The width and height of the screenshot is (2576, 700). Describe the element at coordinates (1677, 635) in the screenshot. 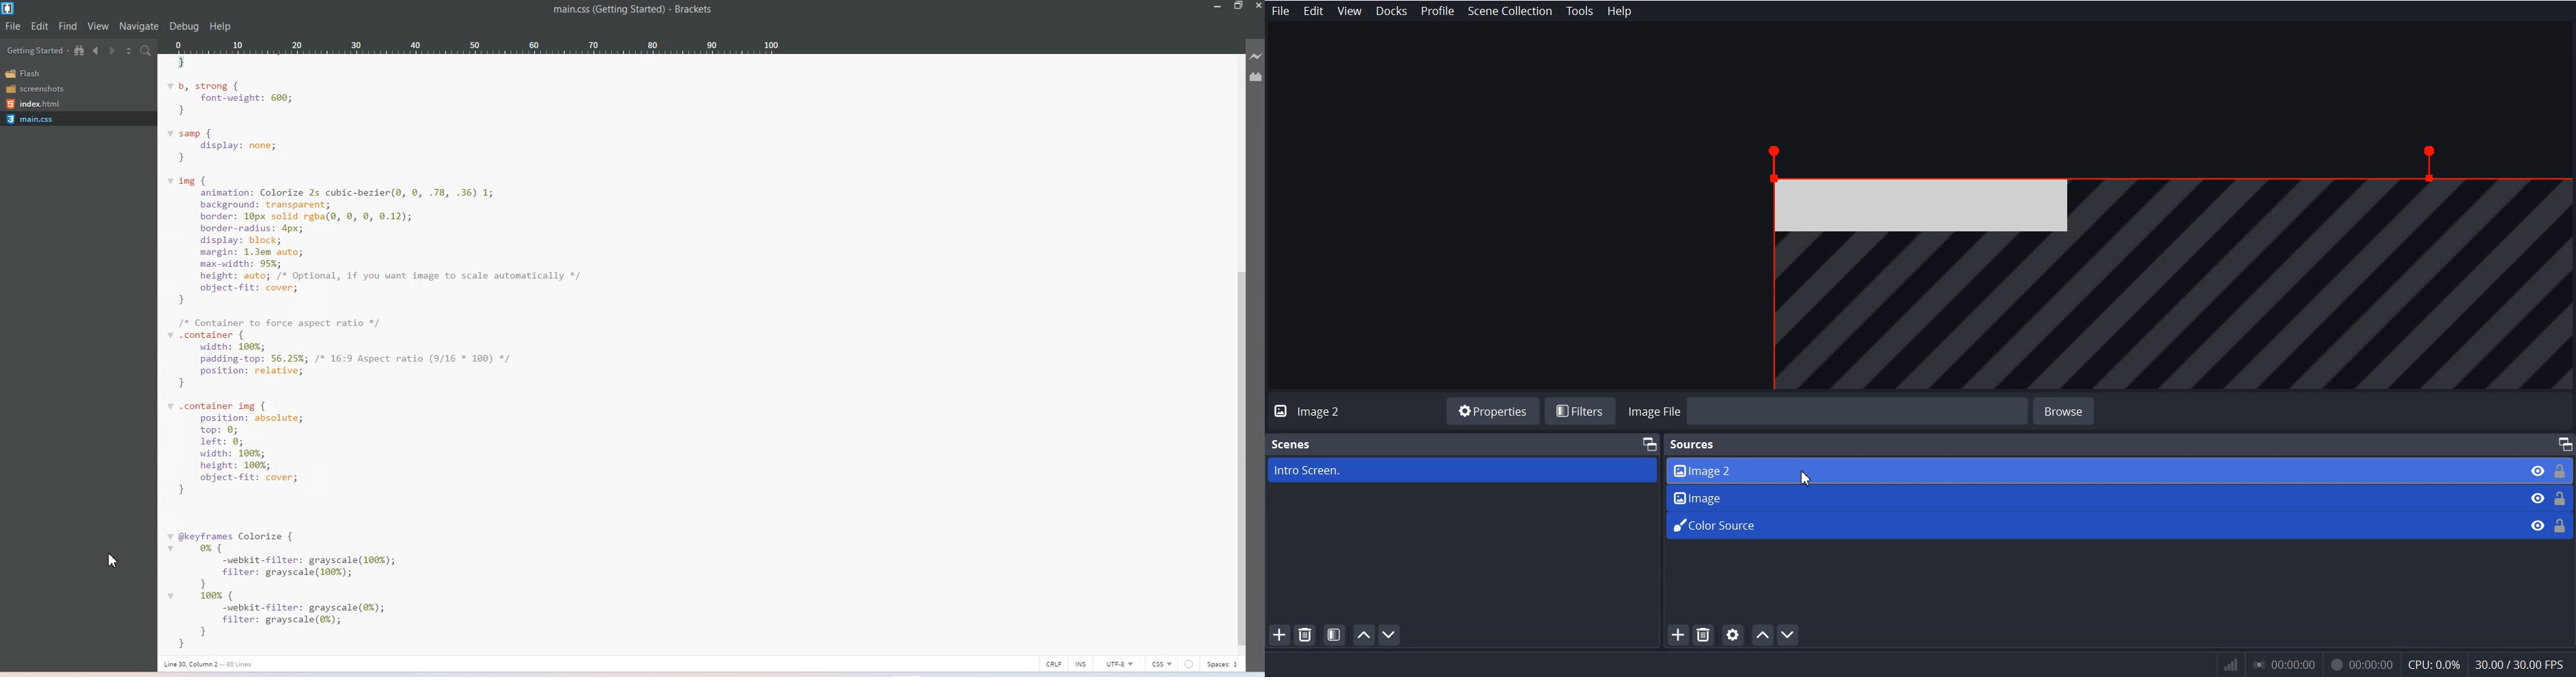

I see `Add Source` at that location.